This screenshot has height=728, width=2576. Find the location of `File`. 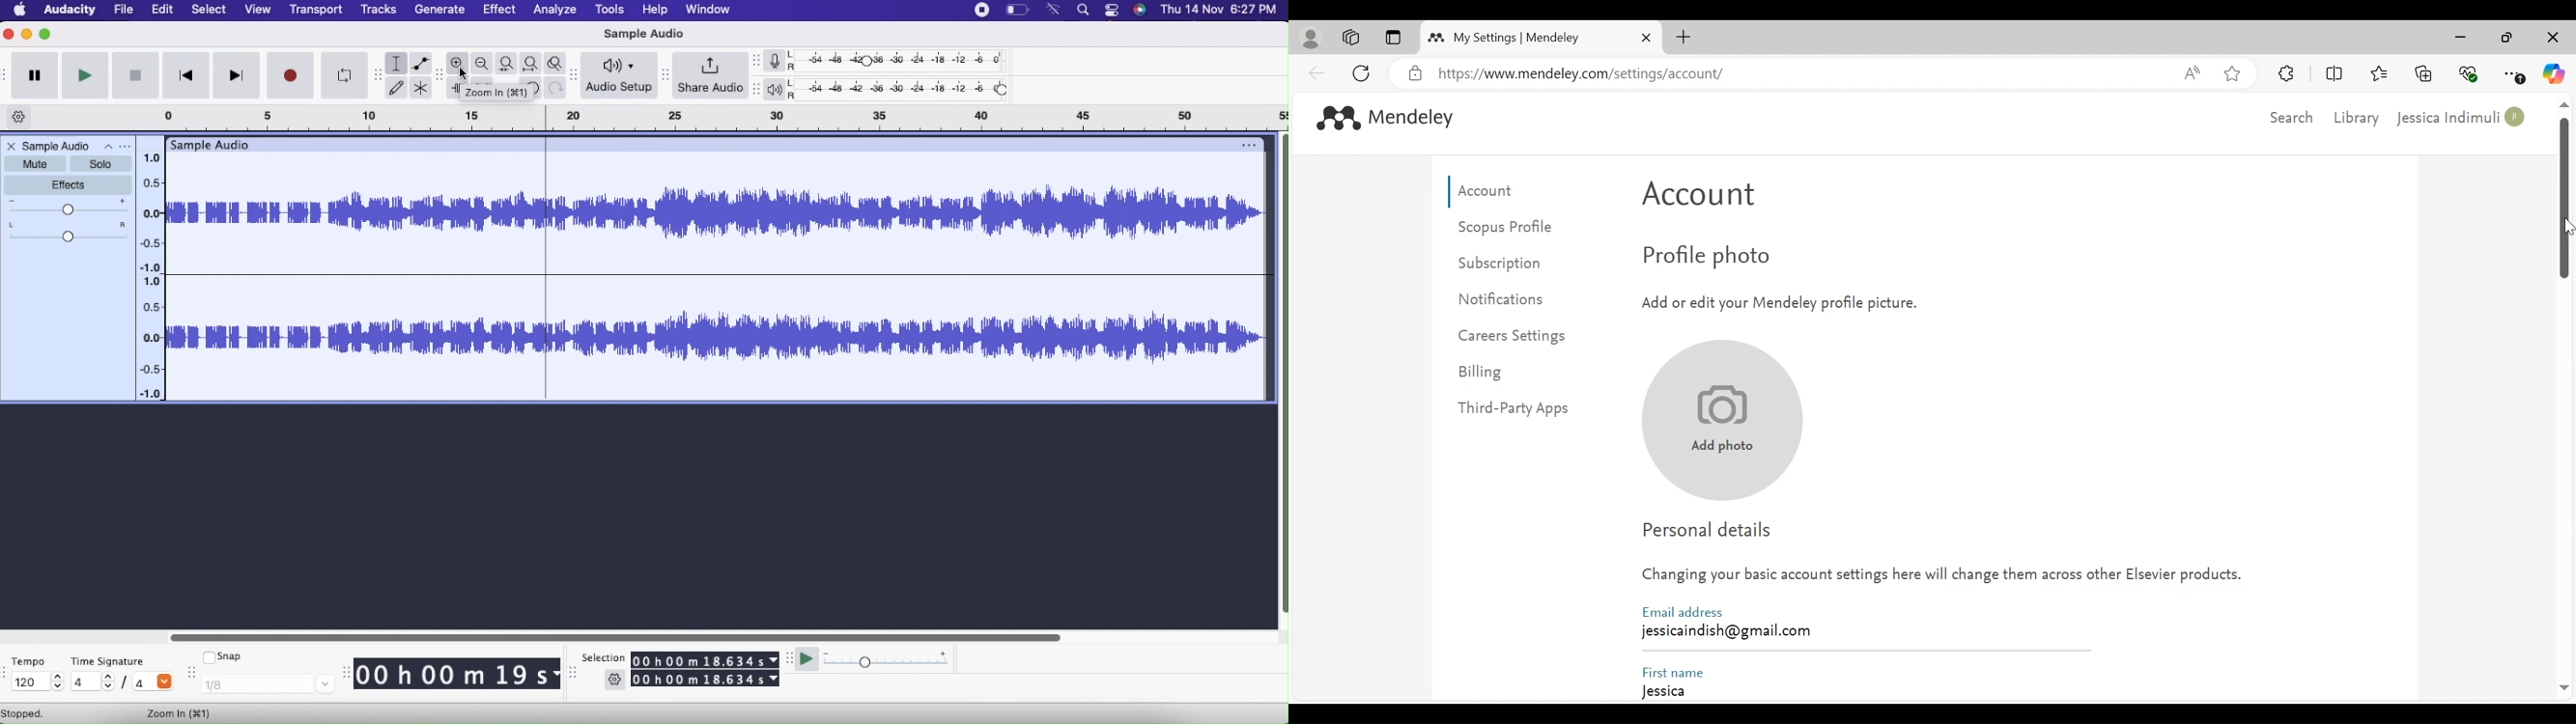

File is located at coordinates (124, 10).